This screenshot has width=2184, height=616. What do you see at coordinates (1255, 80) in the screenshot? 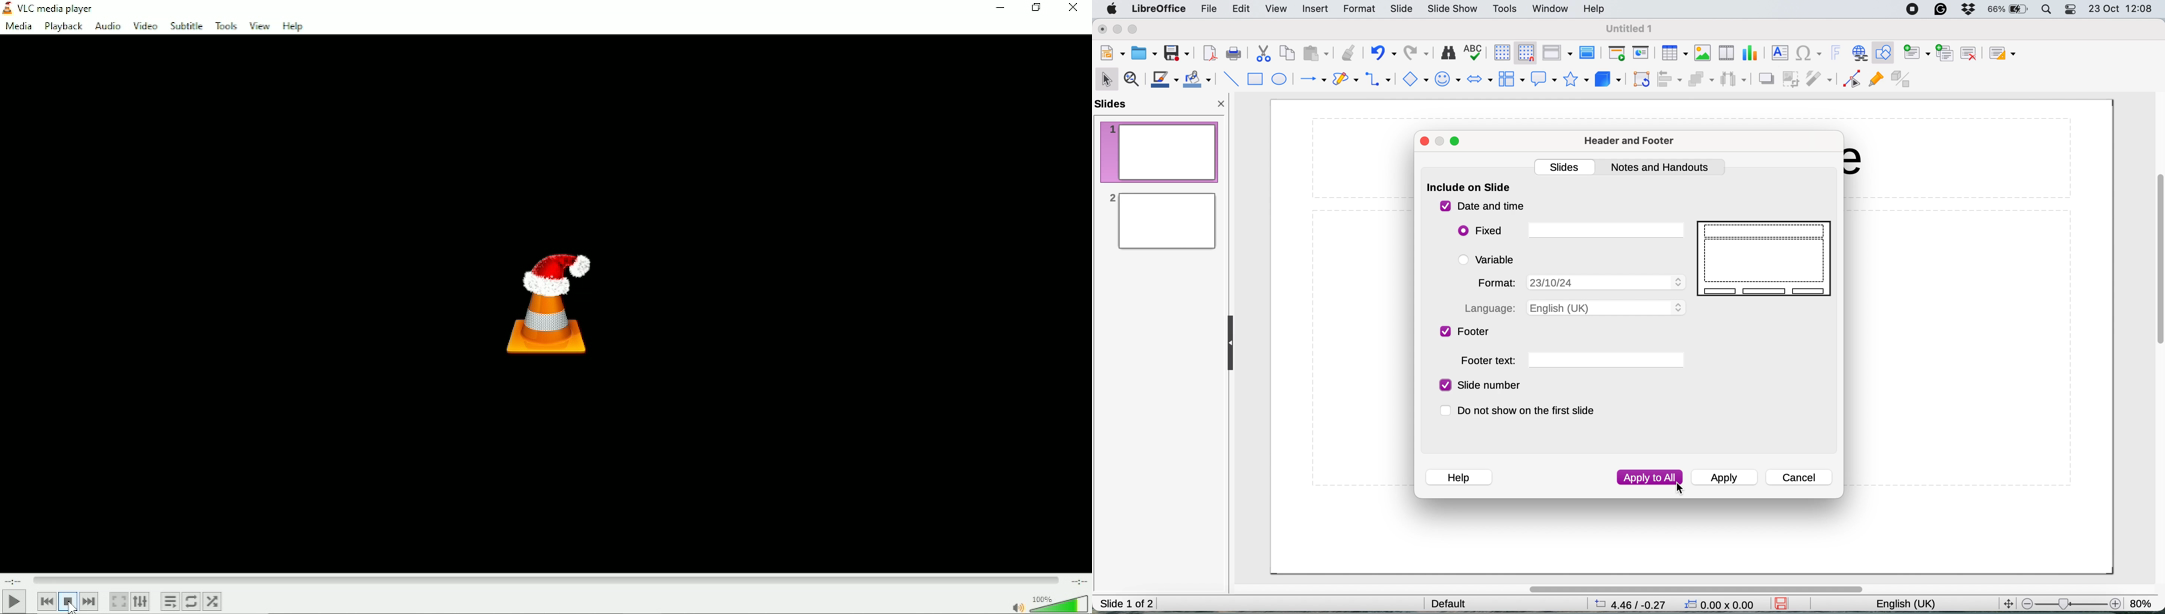
I see `rectangle` at bounding box center [1255, 80].